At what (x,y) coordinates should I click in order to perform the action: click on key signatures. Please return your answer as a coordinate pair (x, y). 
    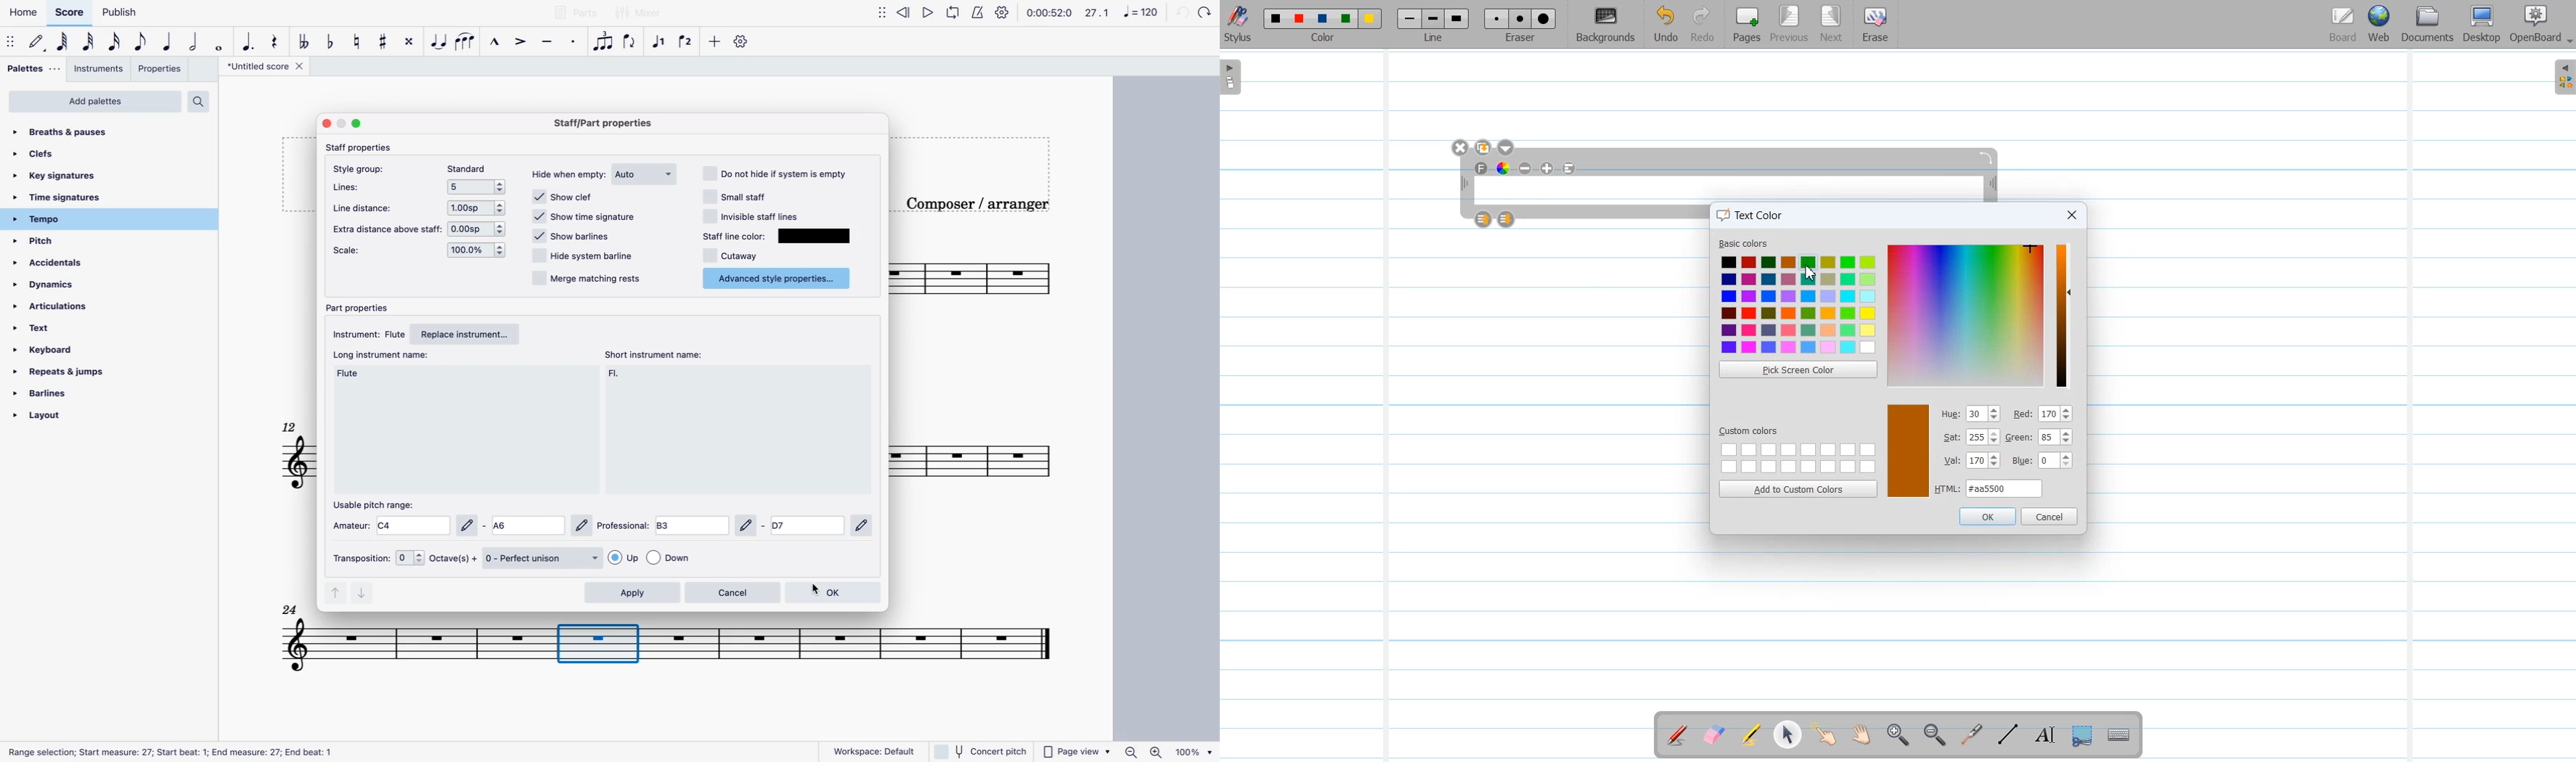
    Looking at the image, I should click on (57, 177).